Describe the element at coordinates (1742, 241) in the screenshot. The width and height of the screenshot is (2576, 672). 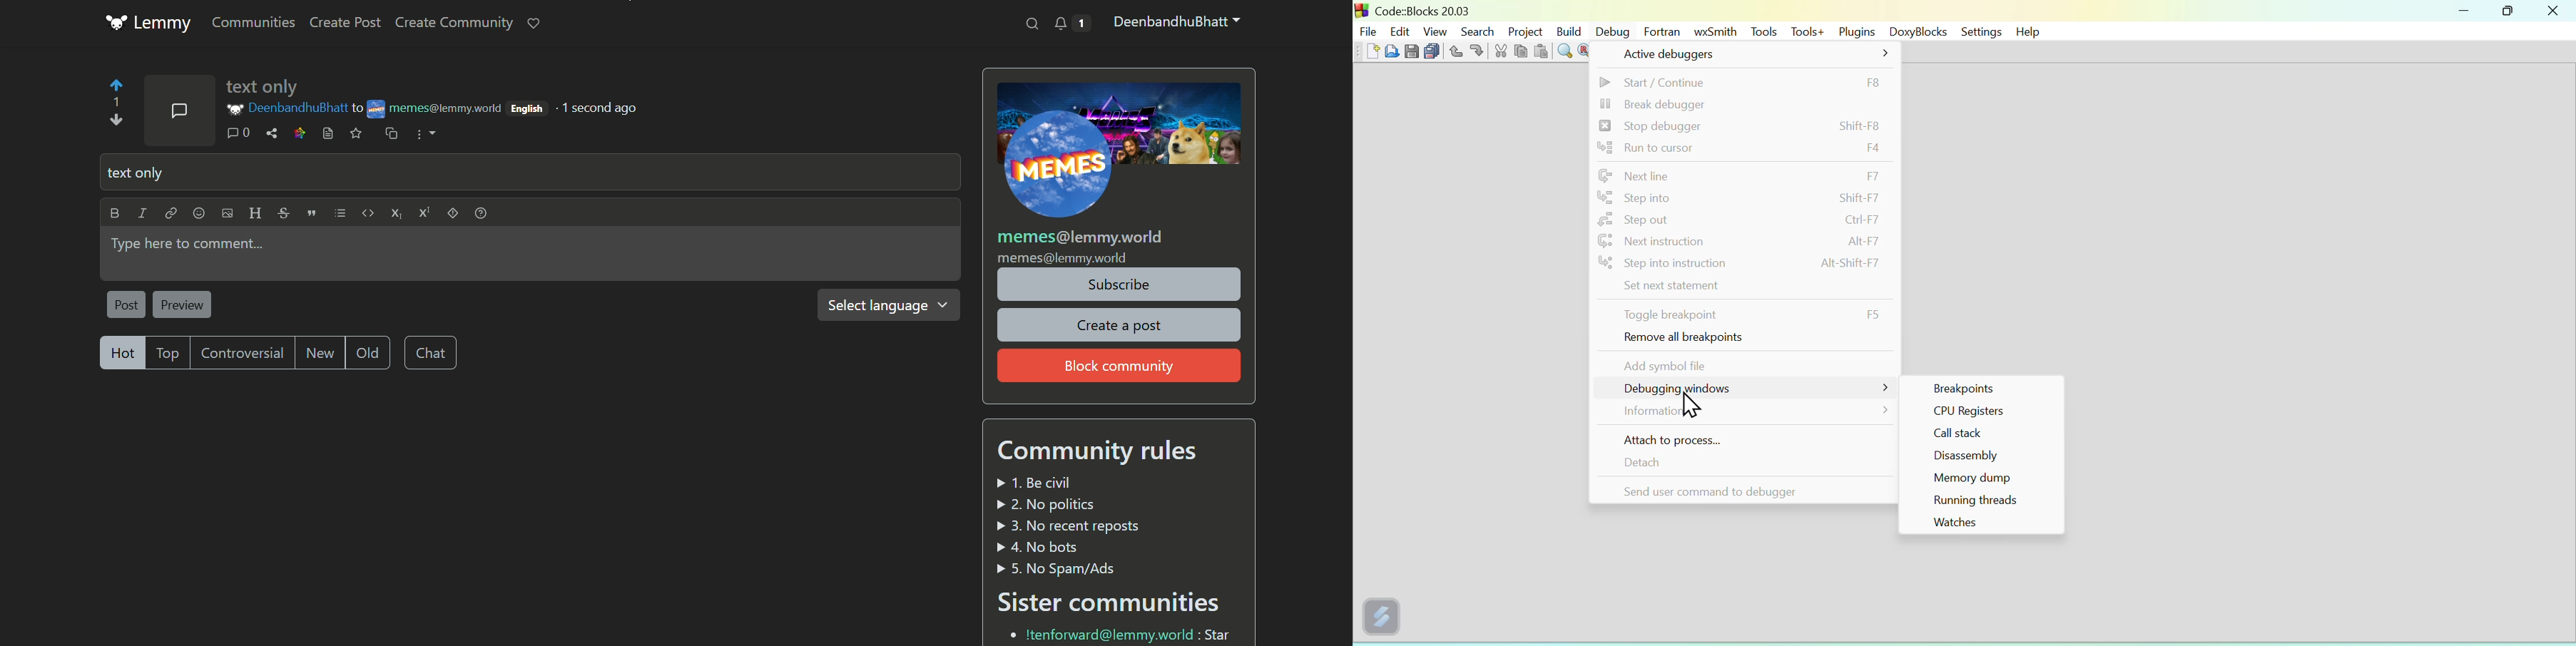
I see `next instruction` at that location.